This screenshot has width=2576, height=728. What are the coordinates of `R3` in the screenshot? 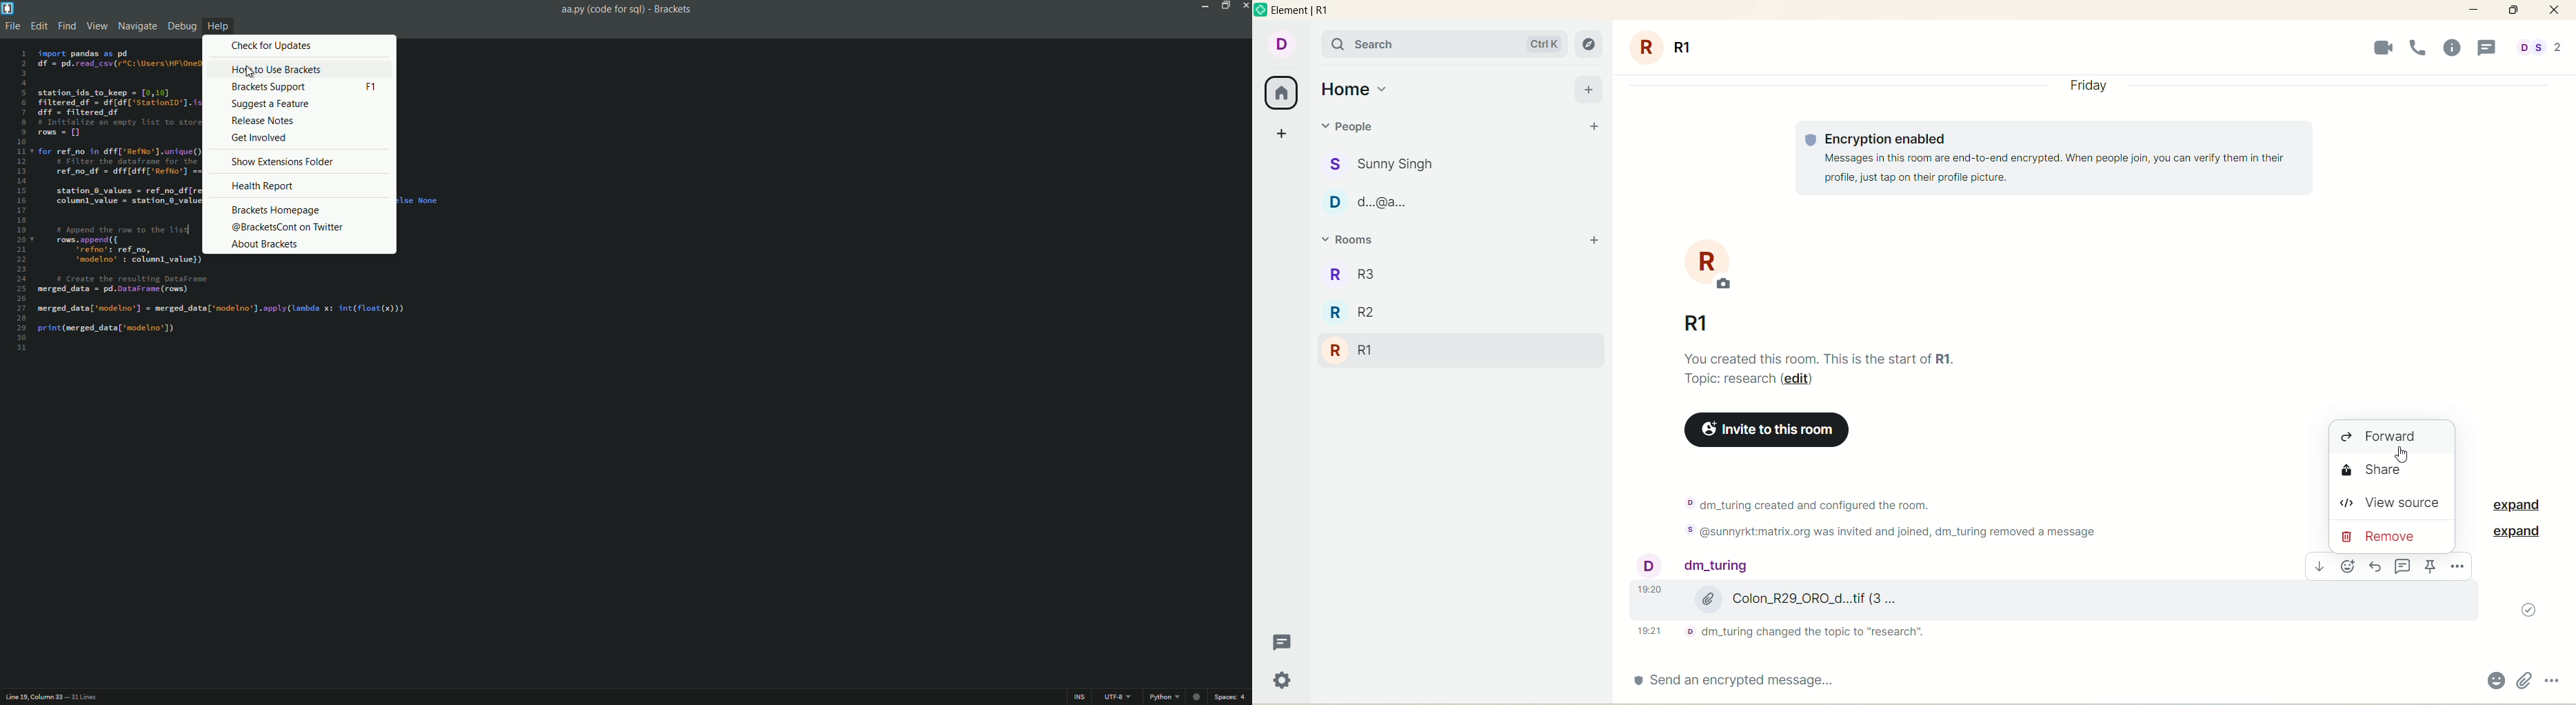 It's located at (1378, 273).